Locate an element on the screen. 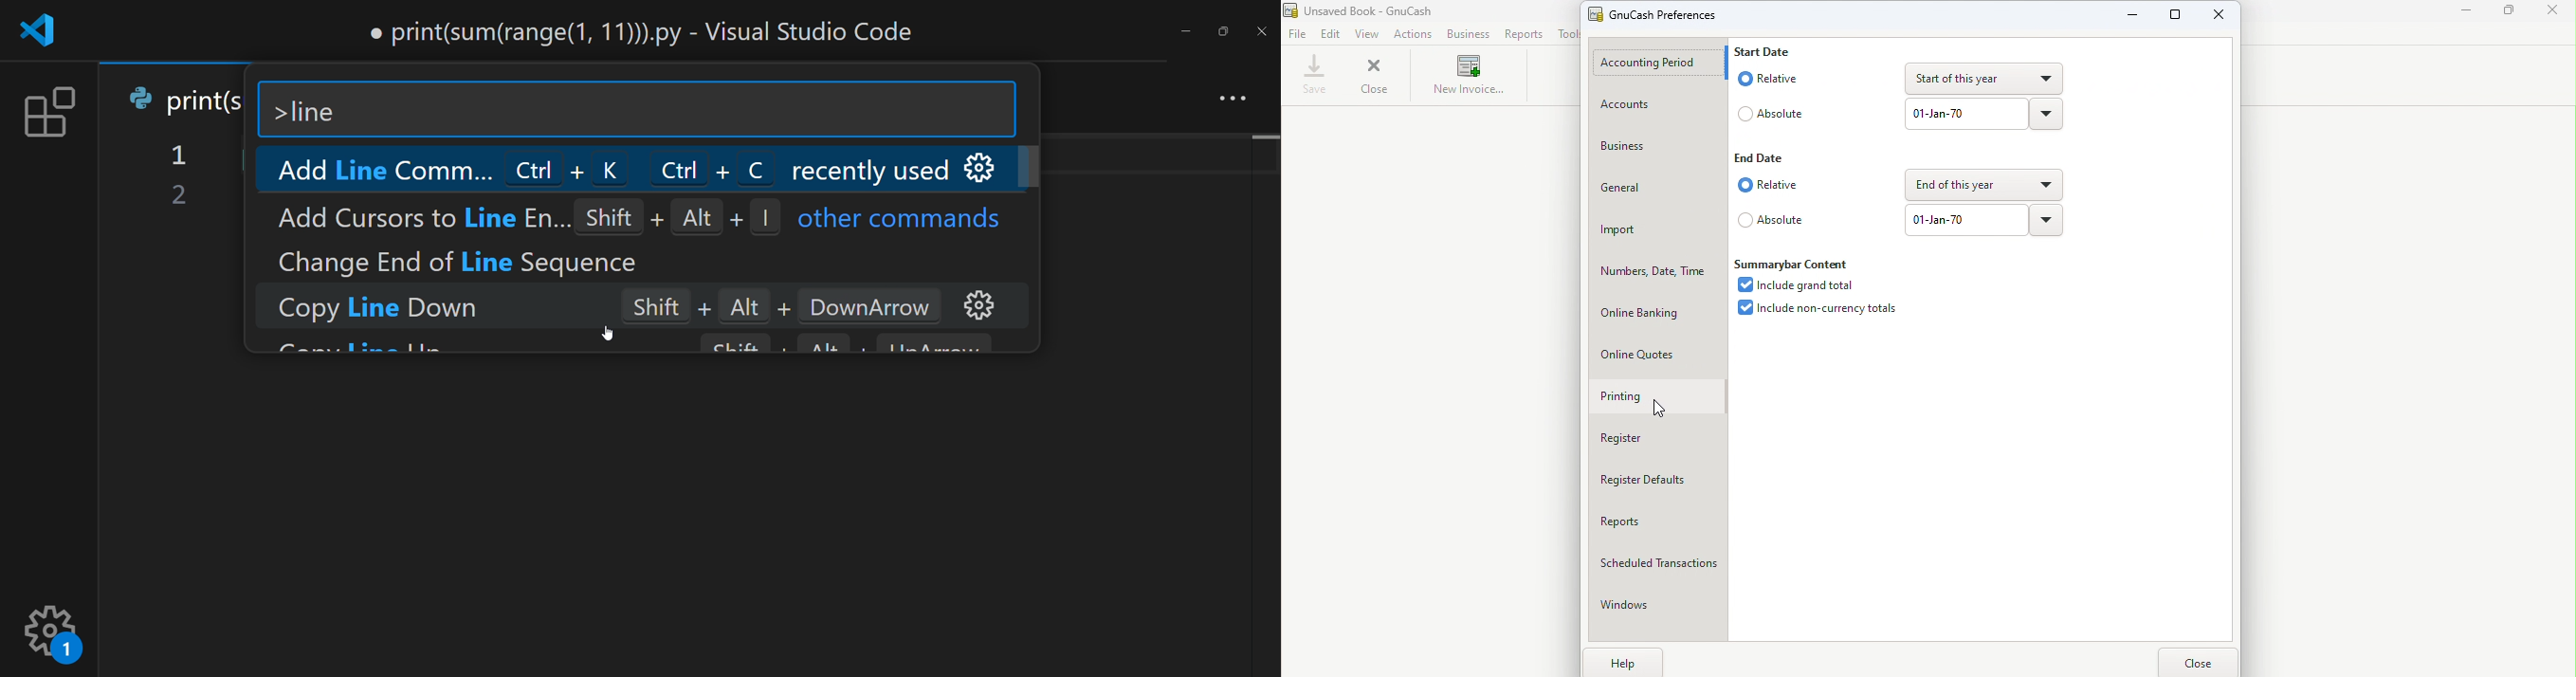 This screenshot has width=2576, height=700. Accounting period is located at coordinates (1656, 63).